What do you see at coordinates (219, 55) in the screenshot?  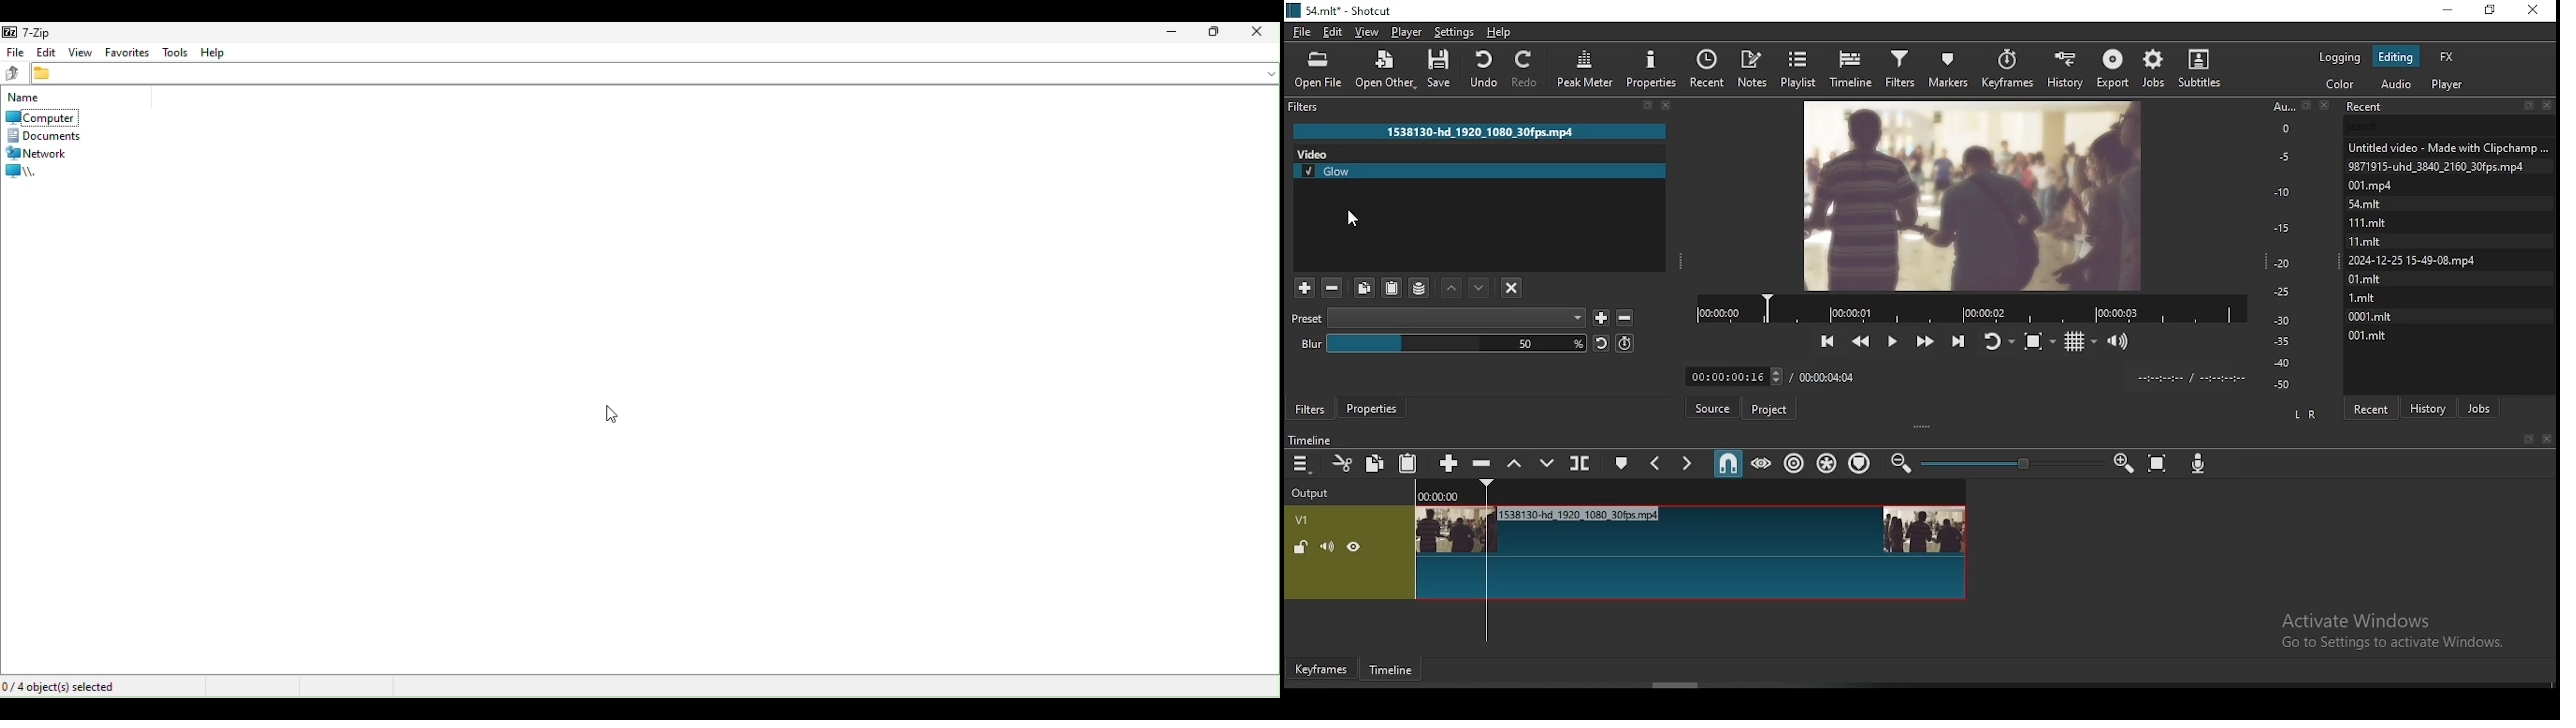 I see `Help` at bounding box center [219, 55].